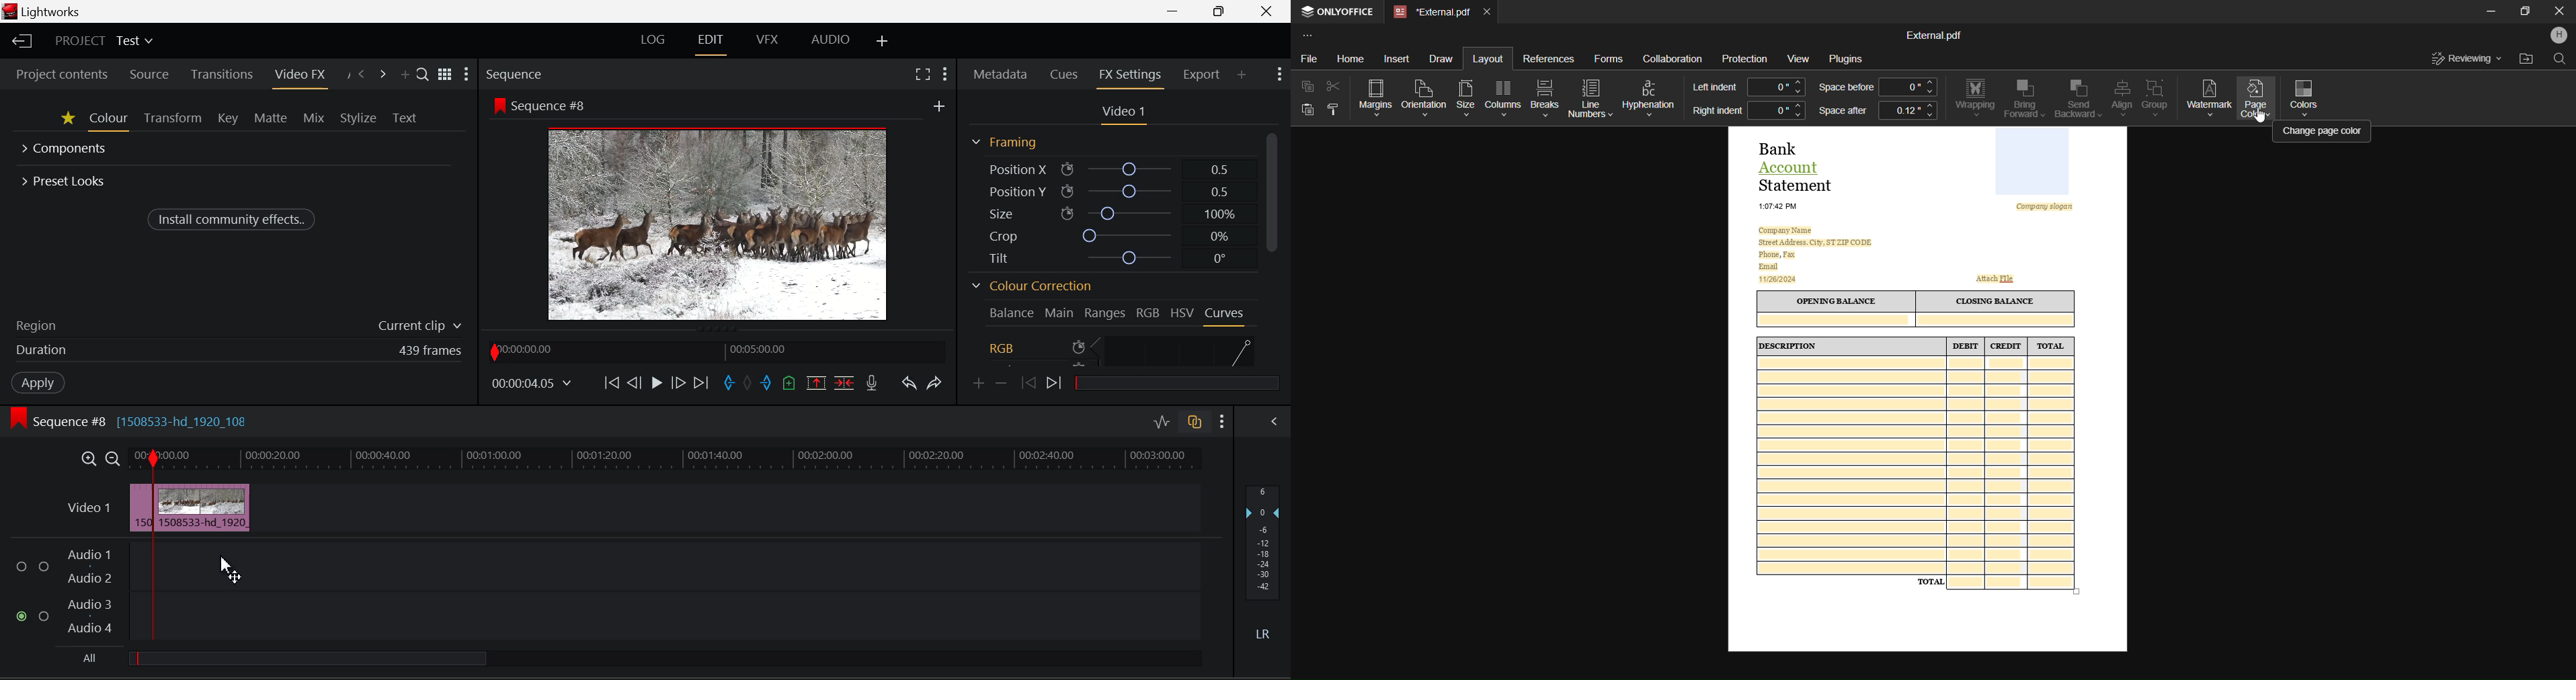  I want to click on EDIT Layout Open, so click(713, 41).